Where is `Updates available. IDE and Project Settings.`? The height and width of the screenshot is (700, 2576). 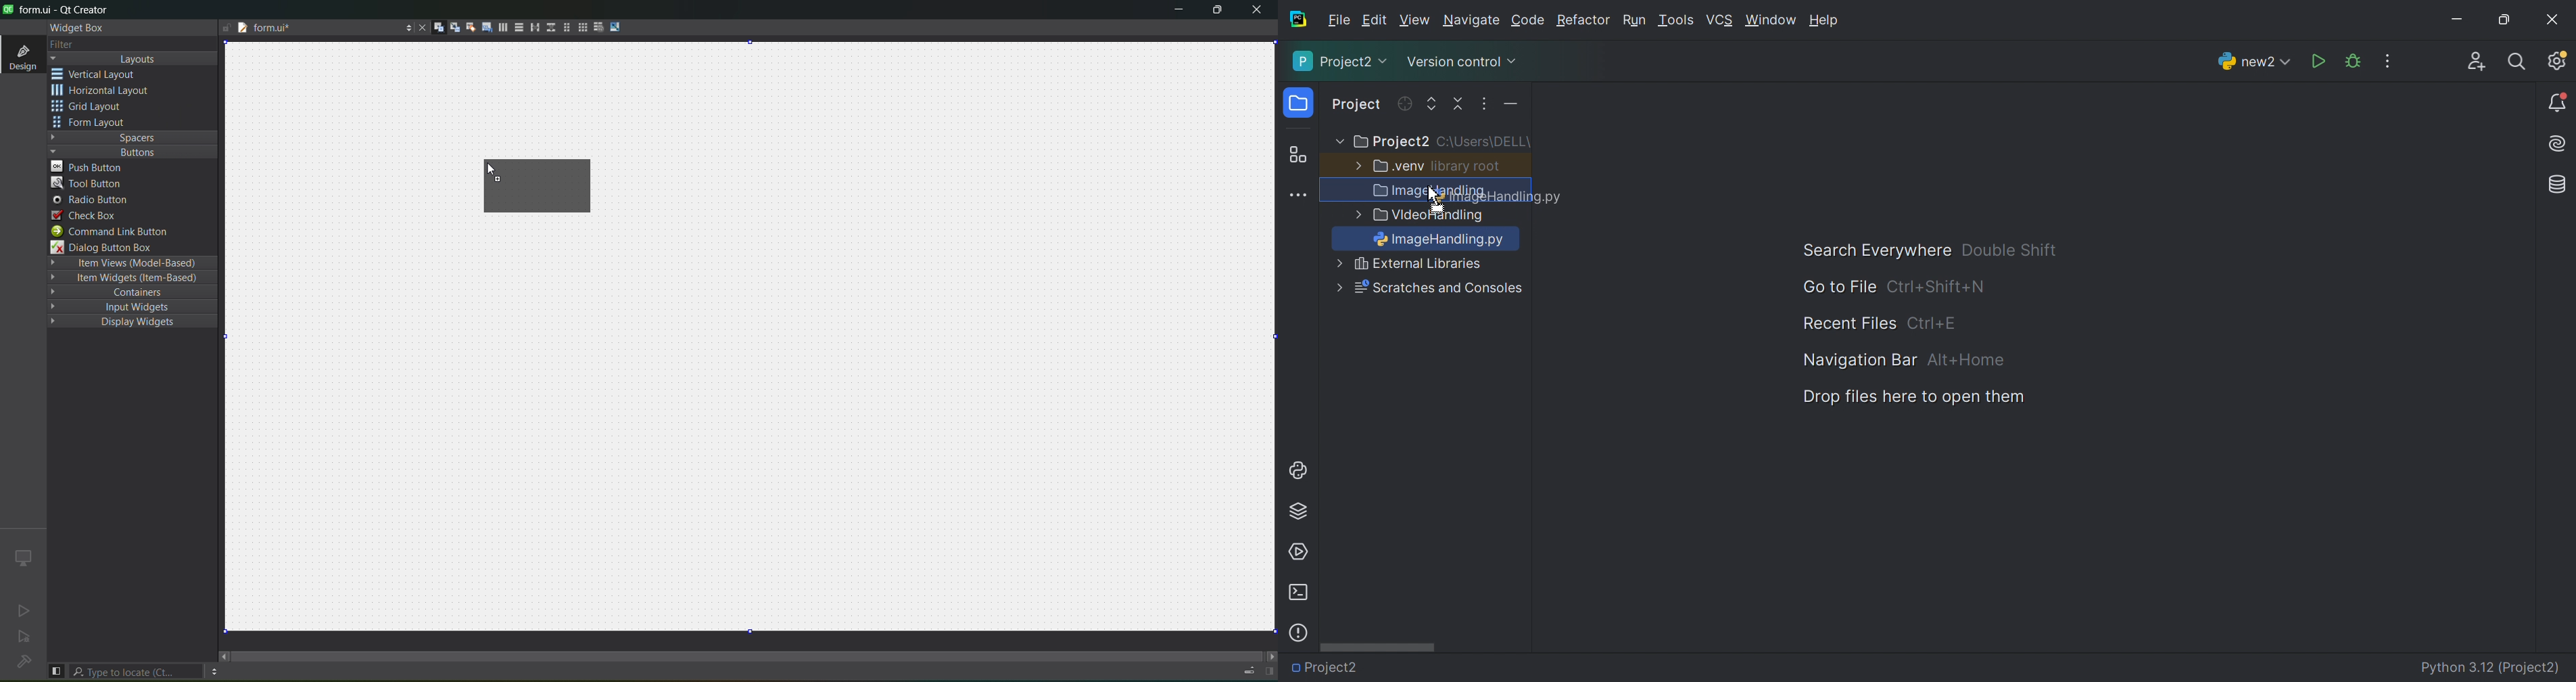 Updates available. IDE and Project Settings. is located at coordinates (2556, 60).